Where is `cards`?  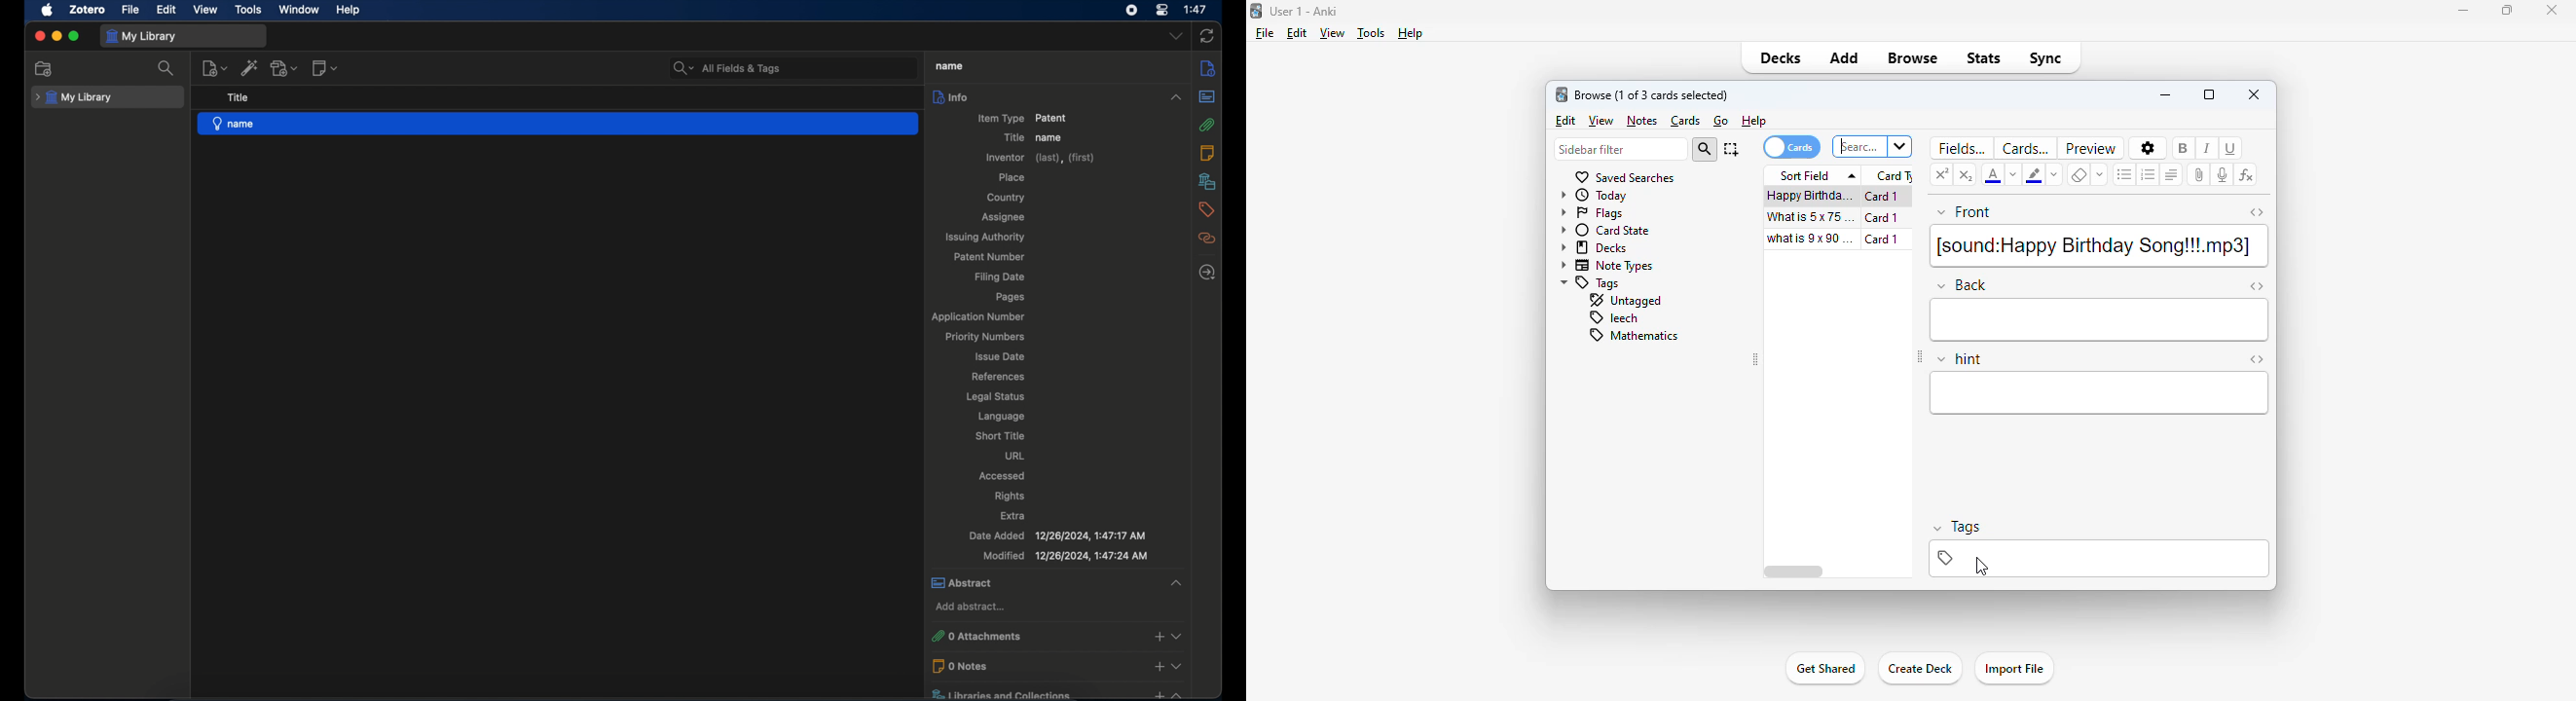
cards is located at coordinates (1686, 122).